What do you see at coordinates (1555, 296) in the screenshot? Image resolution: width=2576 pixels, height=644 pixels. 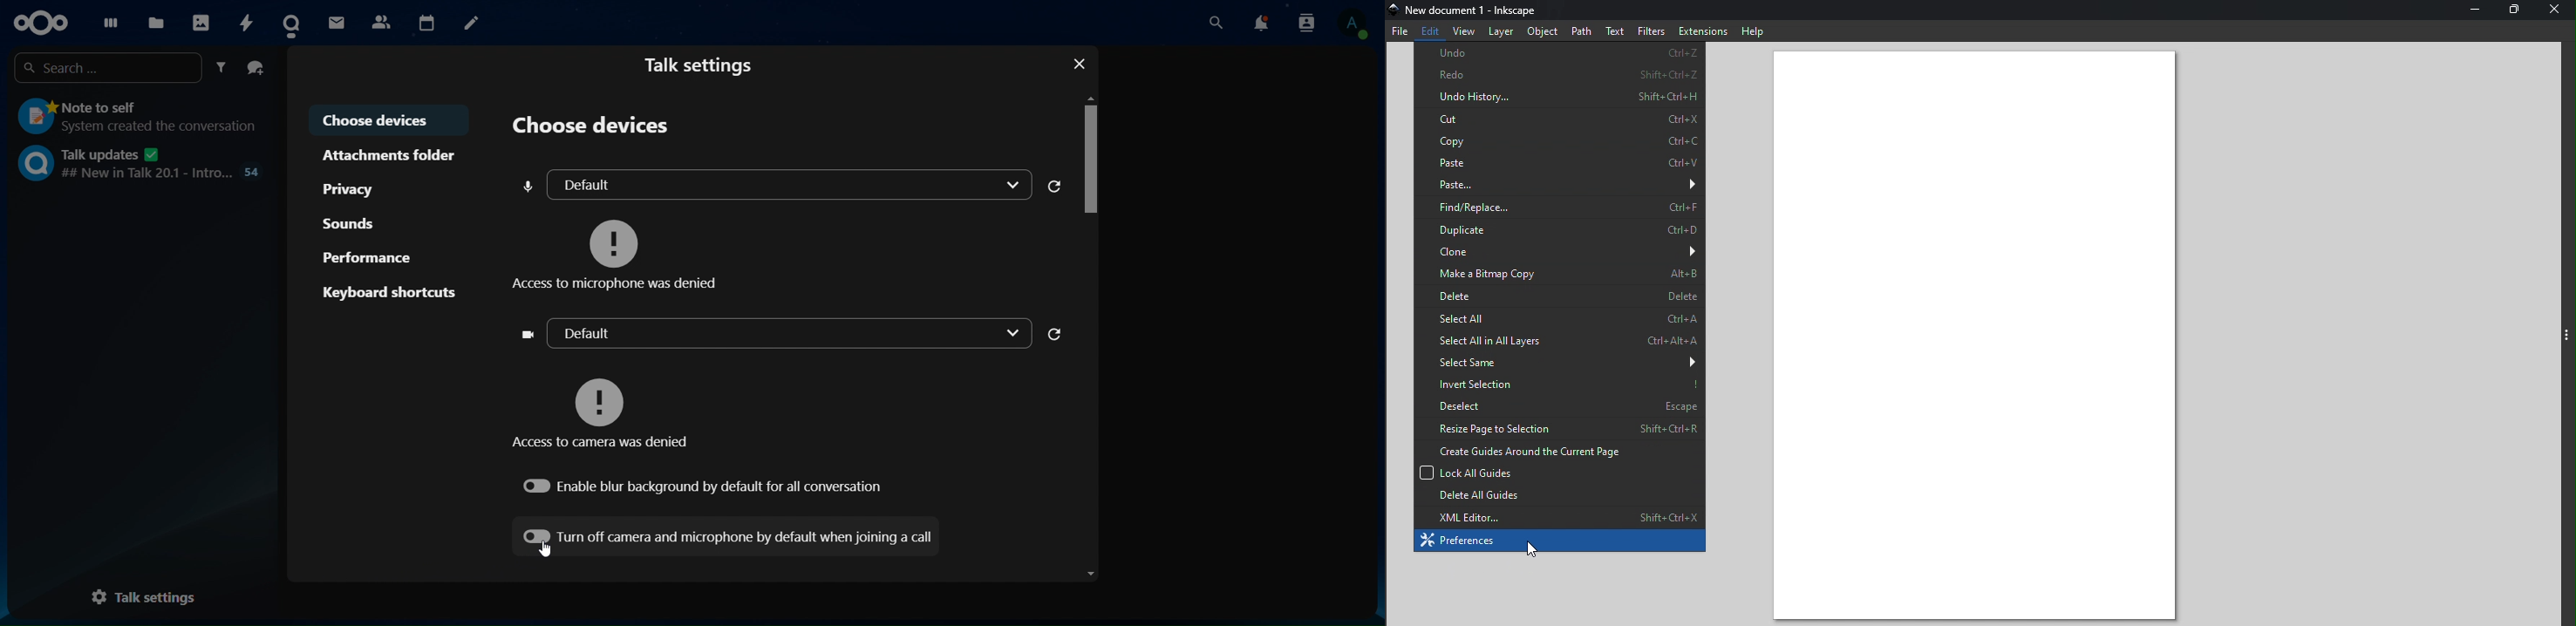 I see `Delete` at bounding box center [1555, 296].